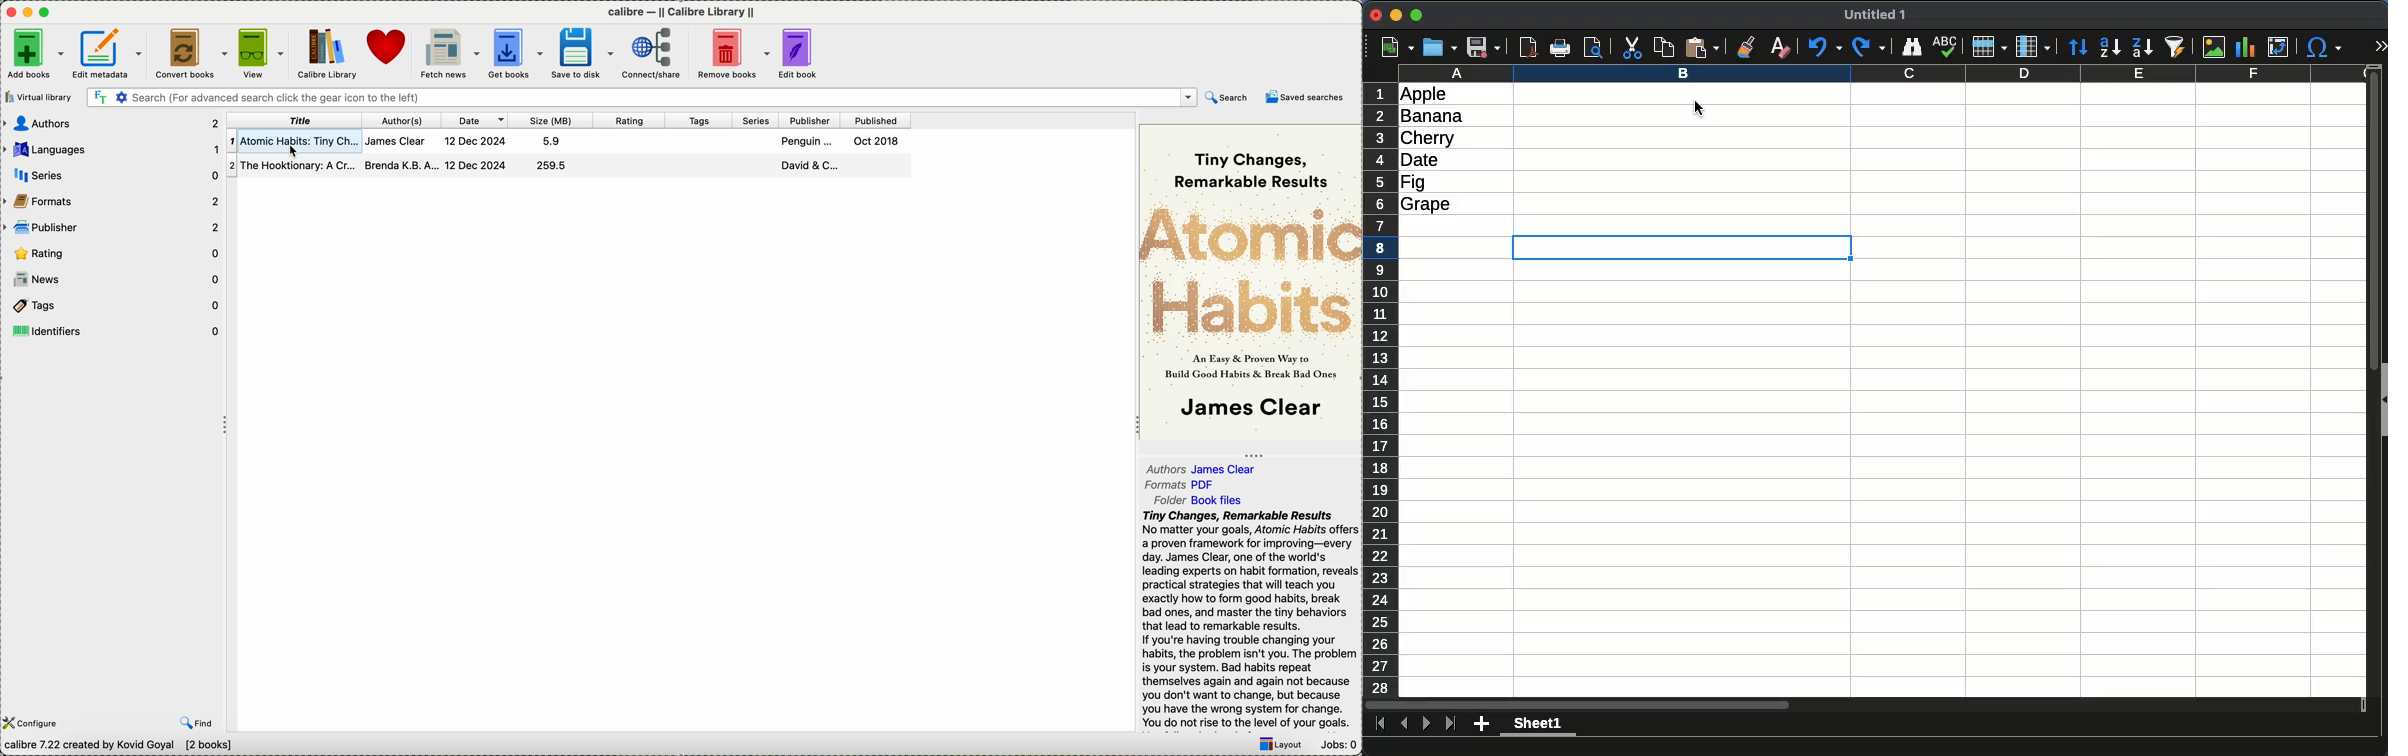 The height and width of the screenshot is (756, 2408). Describe the element at coordinates (1484, 48) in the screenshot. I see `save` at that location.